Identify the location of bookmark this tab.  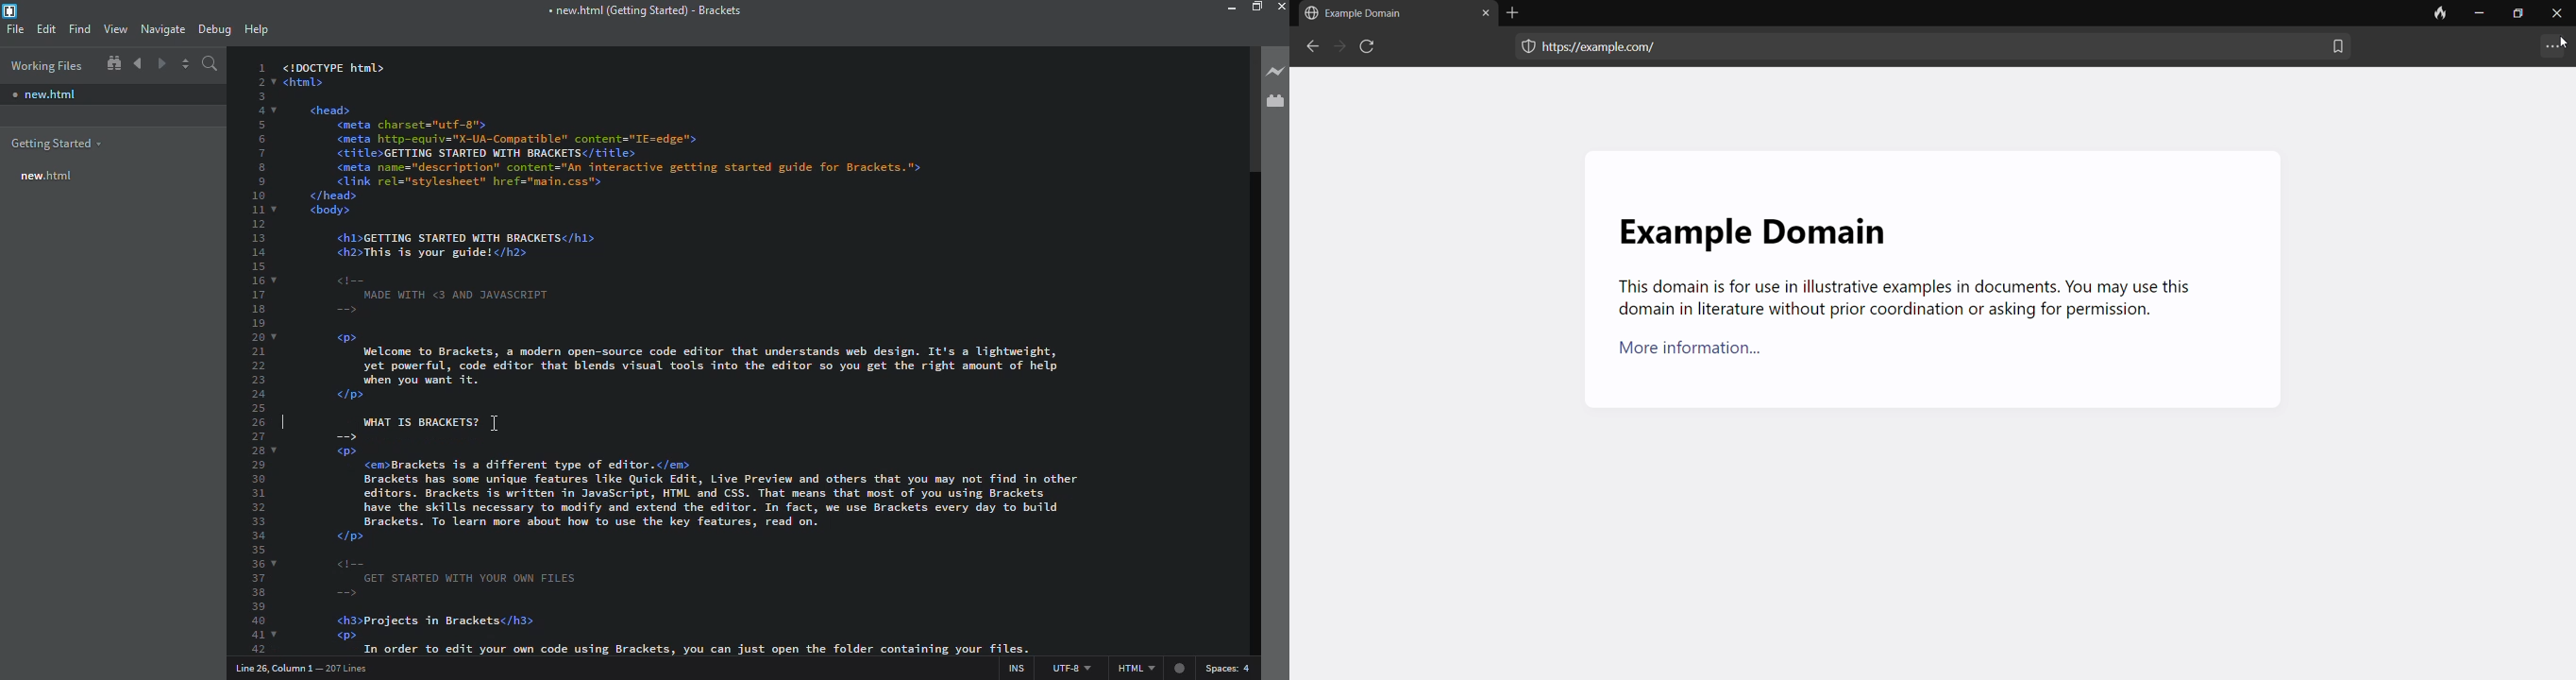
(2338, 52).